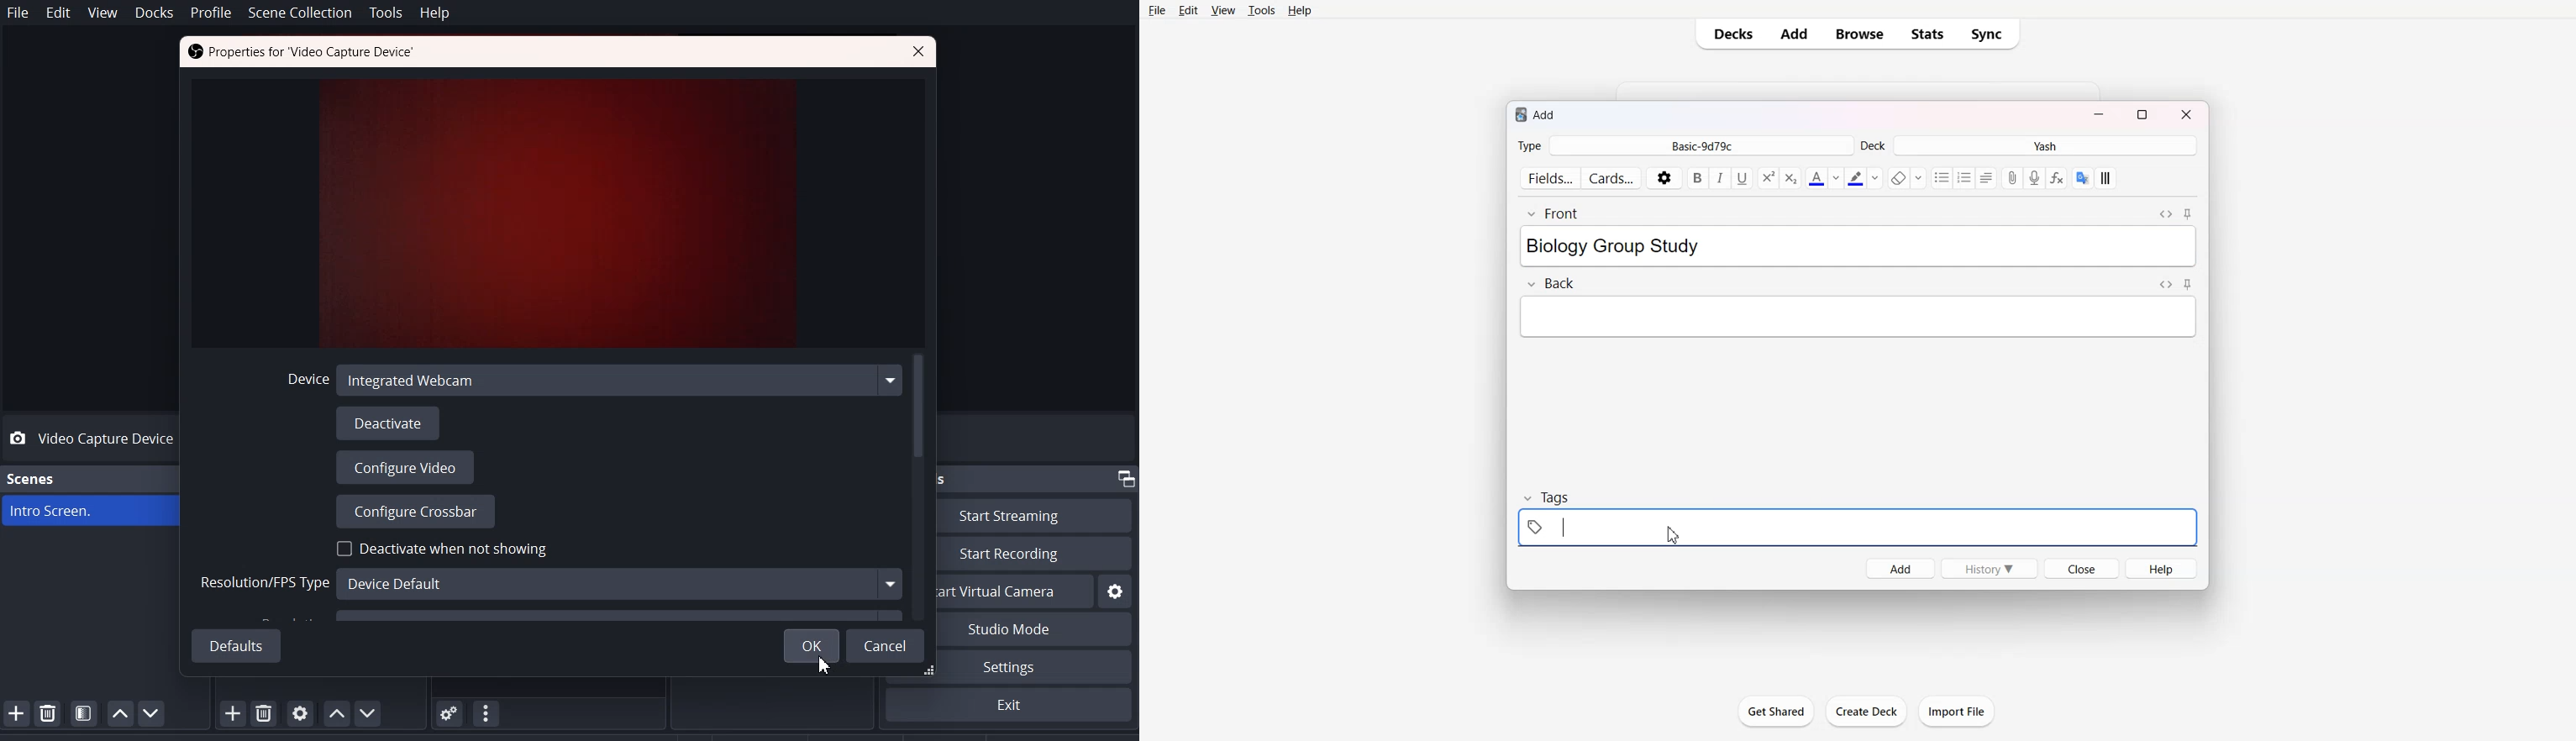 The width and height of the screenshot is (2576, 756). I want to click on Apply Custom style , so click(2105, 178).